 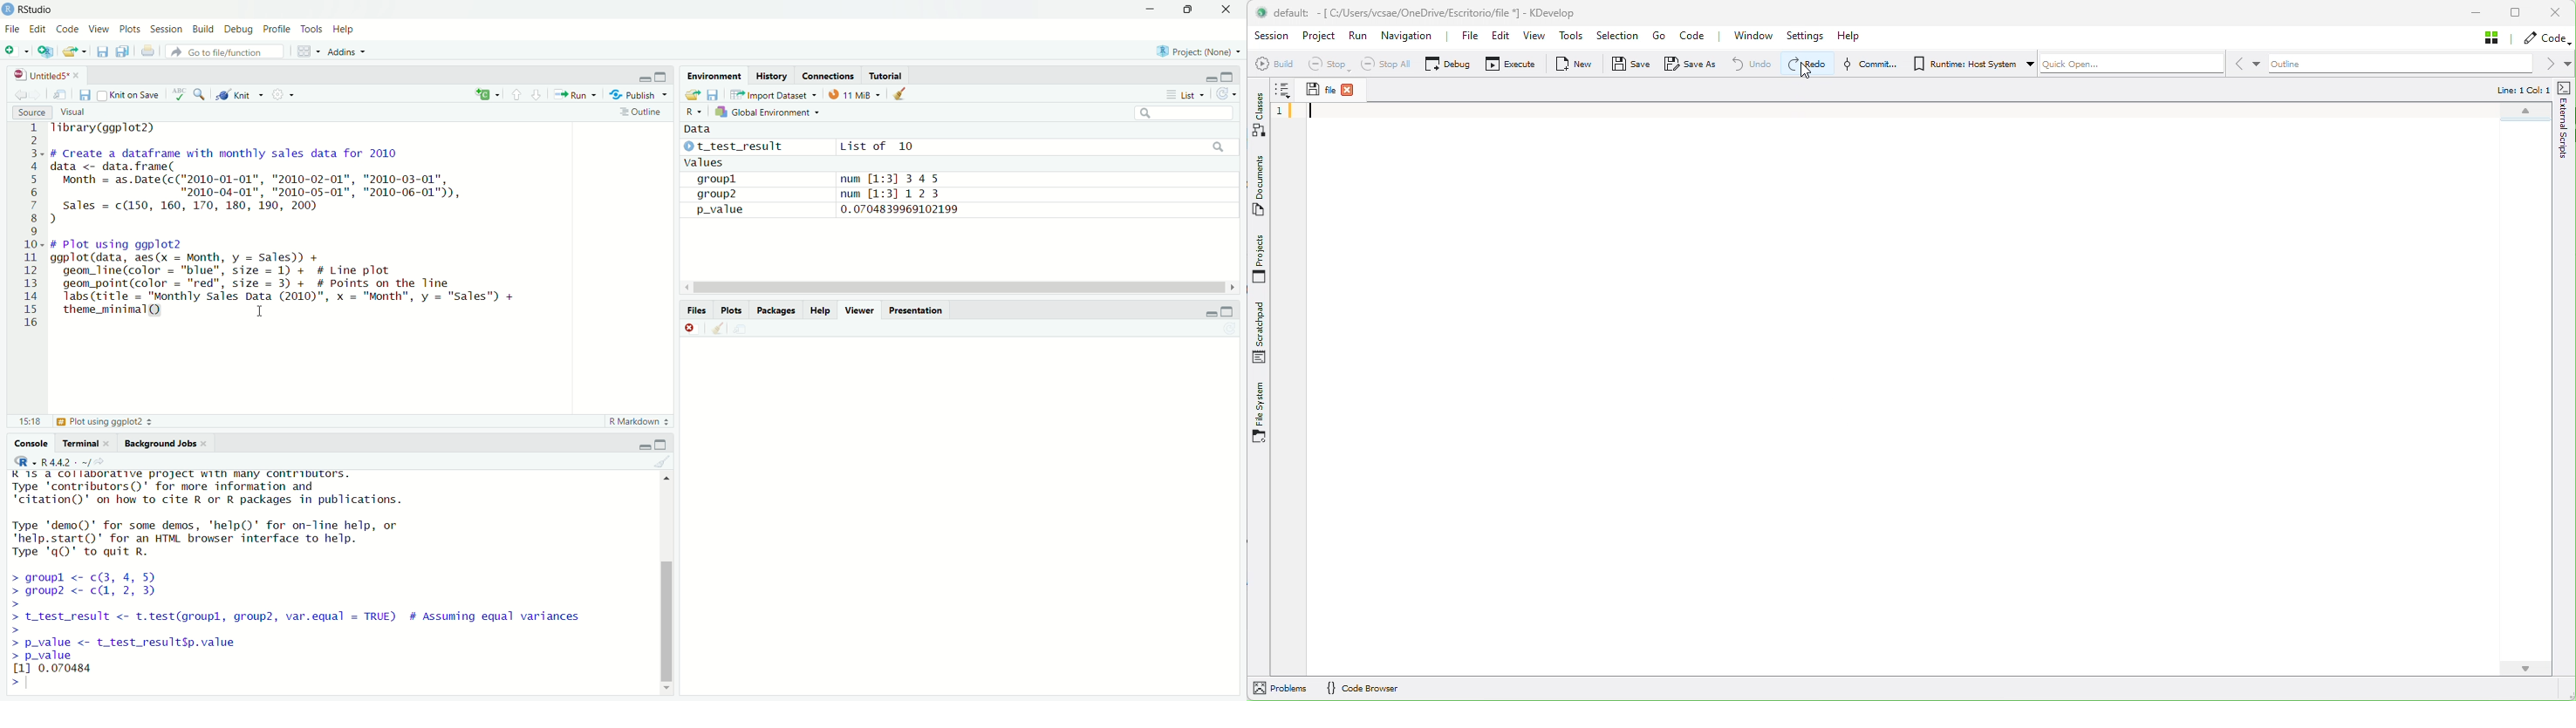 What do you see at coordinates (731, 310) in the screenshot?
I see `les Plots` at bounding box center [731, 310].